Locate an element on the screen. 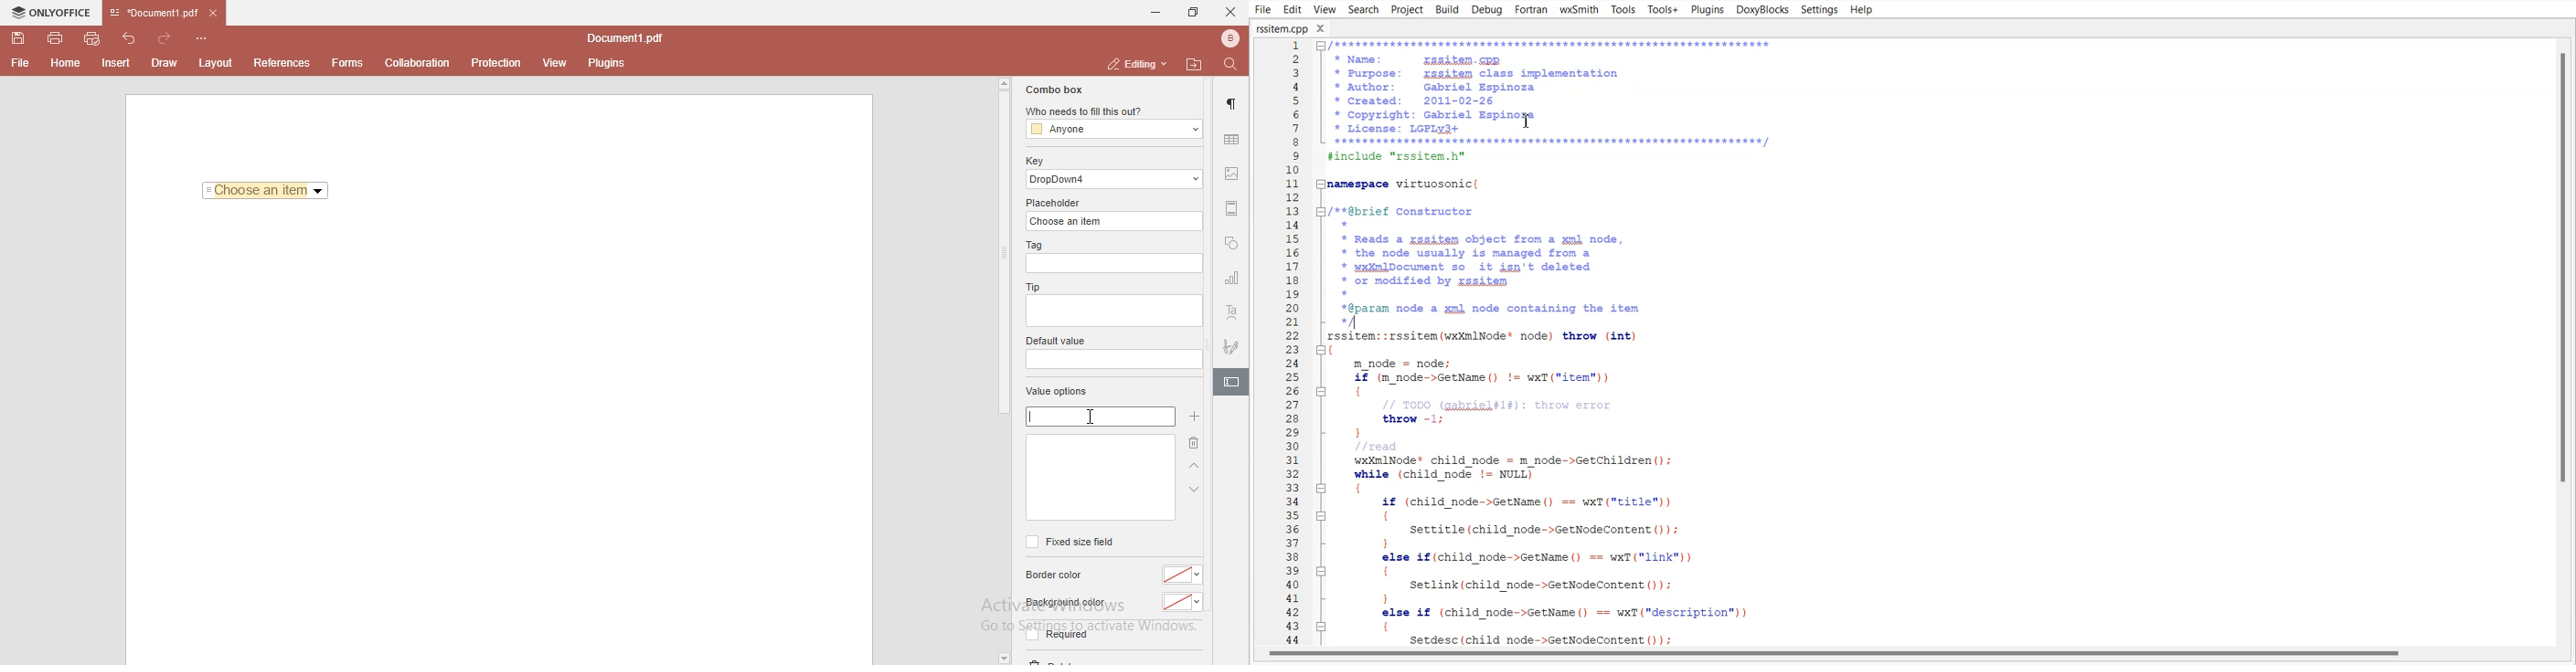  bluetooth is located at coordinates (1225, 38).